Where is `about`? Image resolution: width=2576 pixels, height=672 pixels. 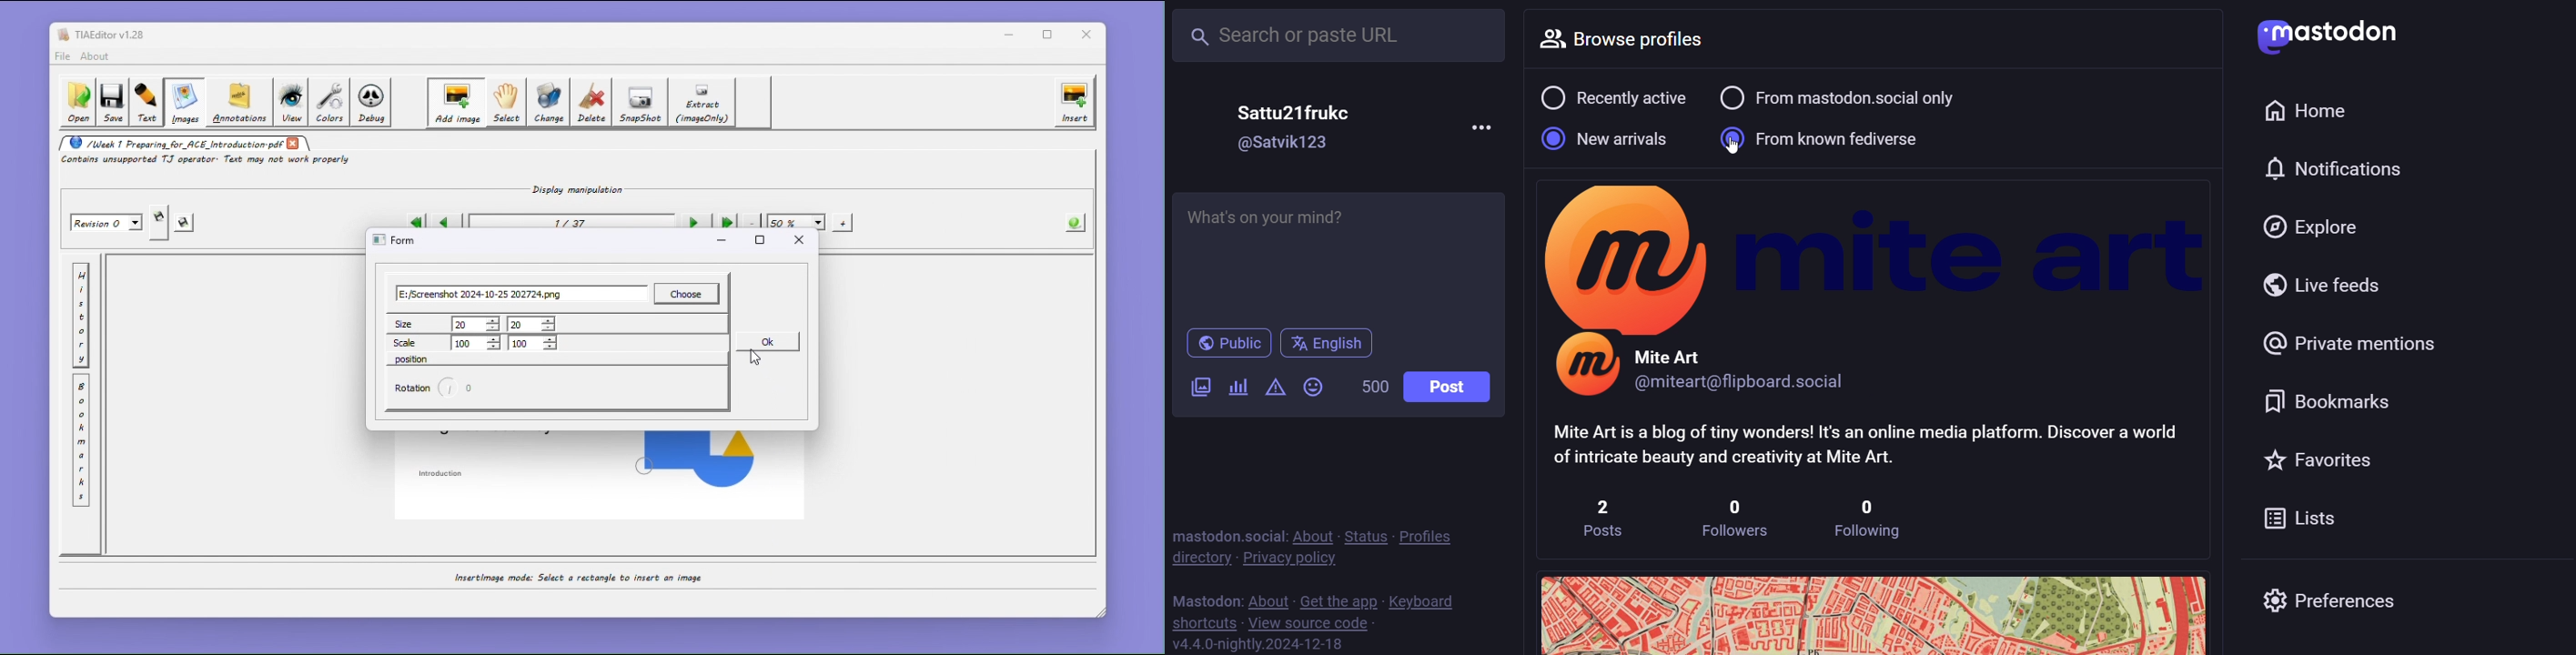
about is located at coordinates (1313, 535).